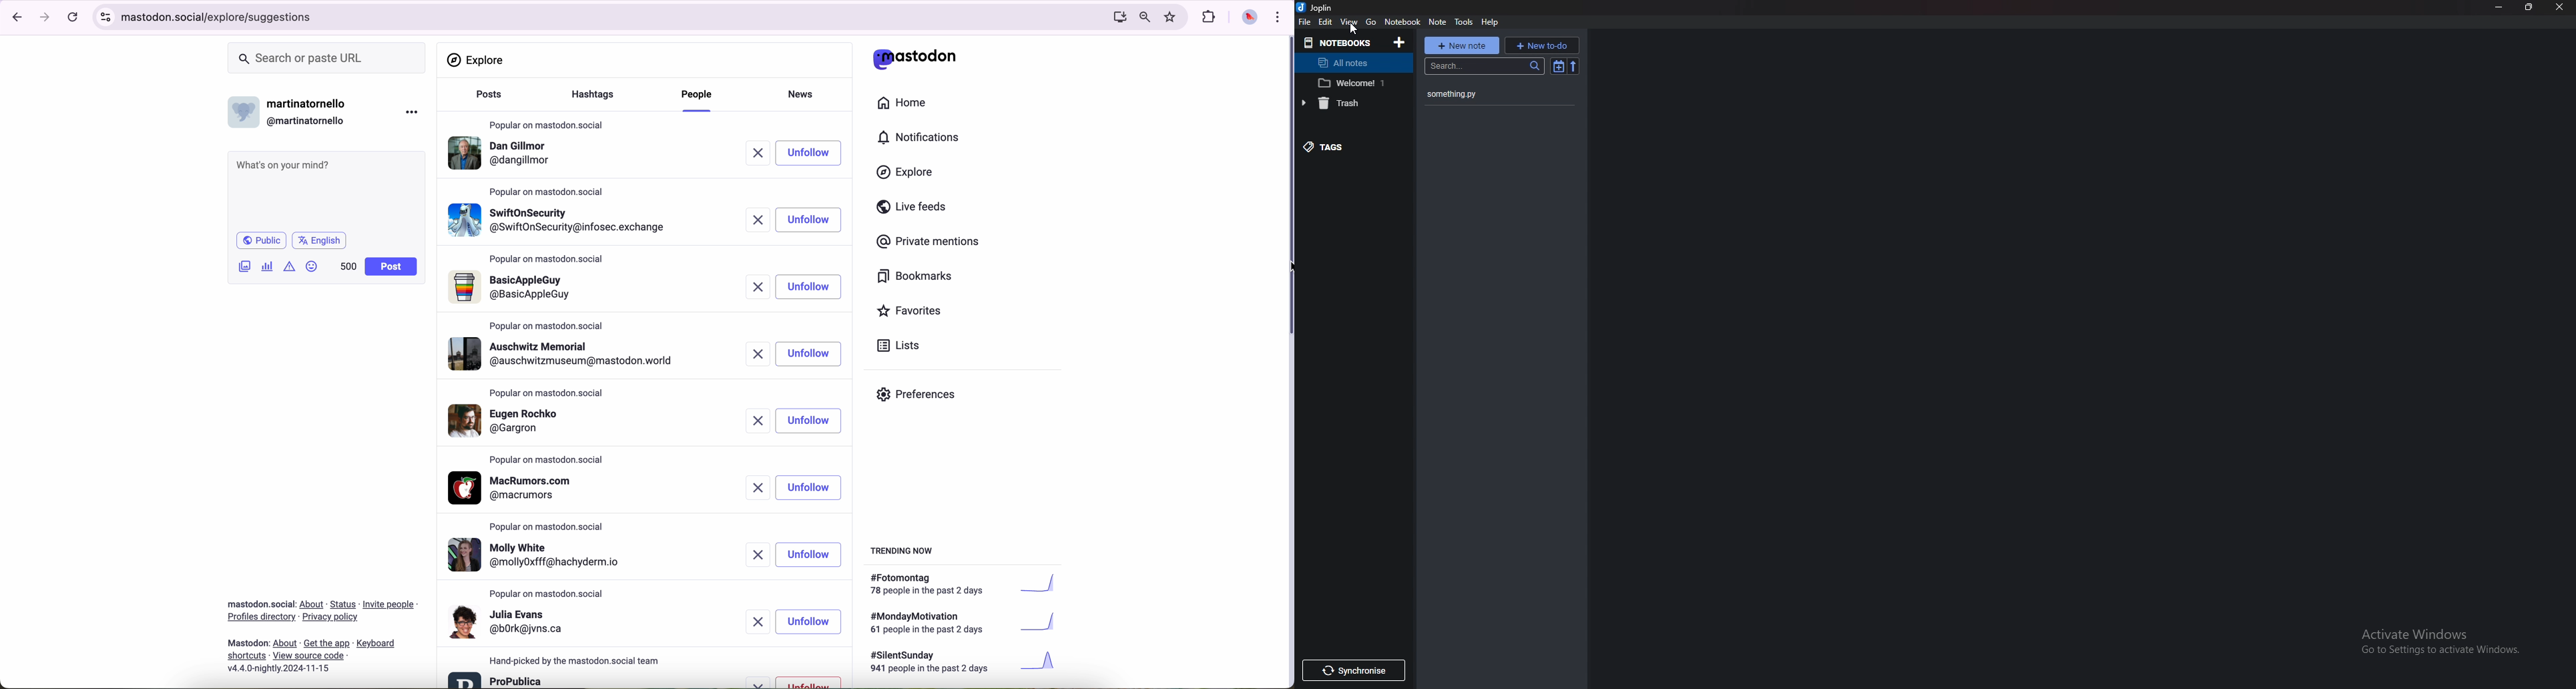  What do you see at coordinates (1371, 21) in the screenshot?
I see `go` at bounding box center [1371, 21].